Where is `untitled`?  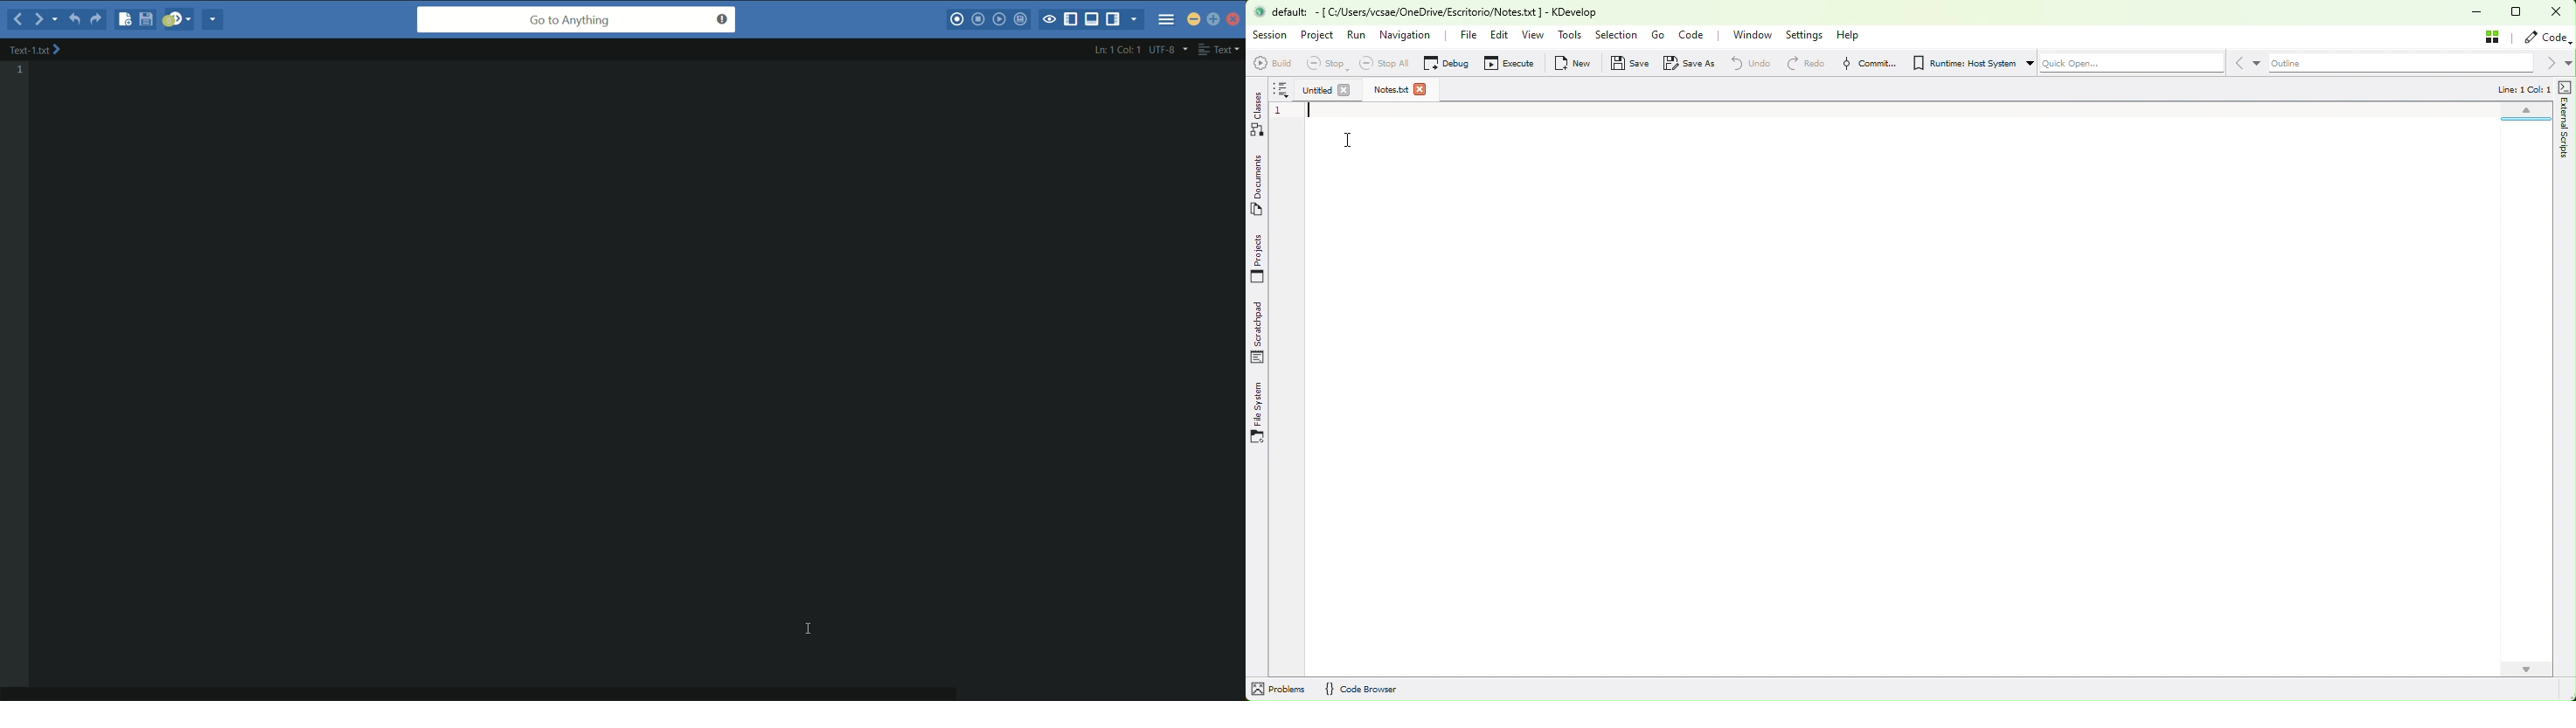
untitled is located at coordinates (1316, 89).